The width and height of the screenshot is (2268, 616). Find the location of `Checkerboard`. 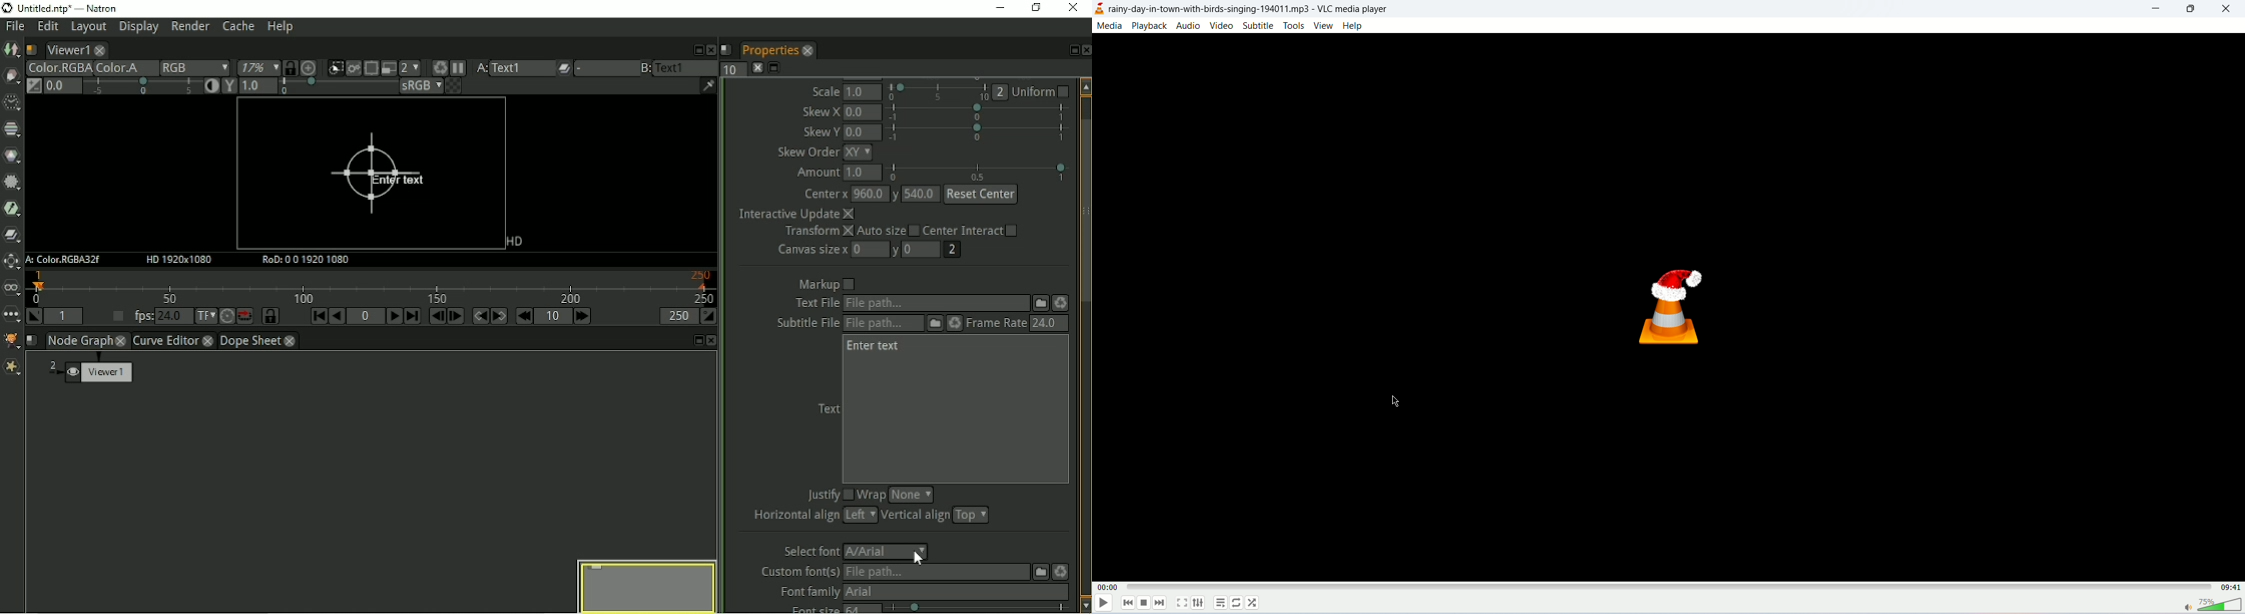

Checkerboard is located at coordinates (455, 87).